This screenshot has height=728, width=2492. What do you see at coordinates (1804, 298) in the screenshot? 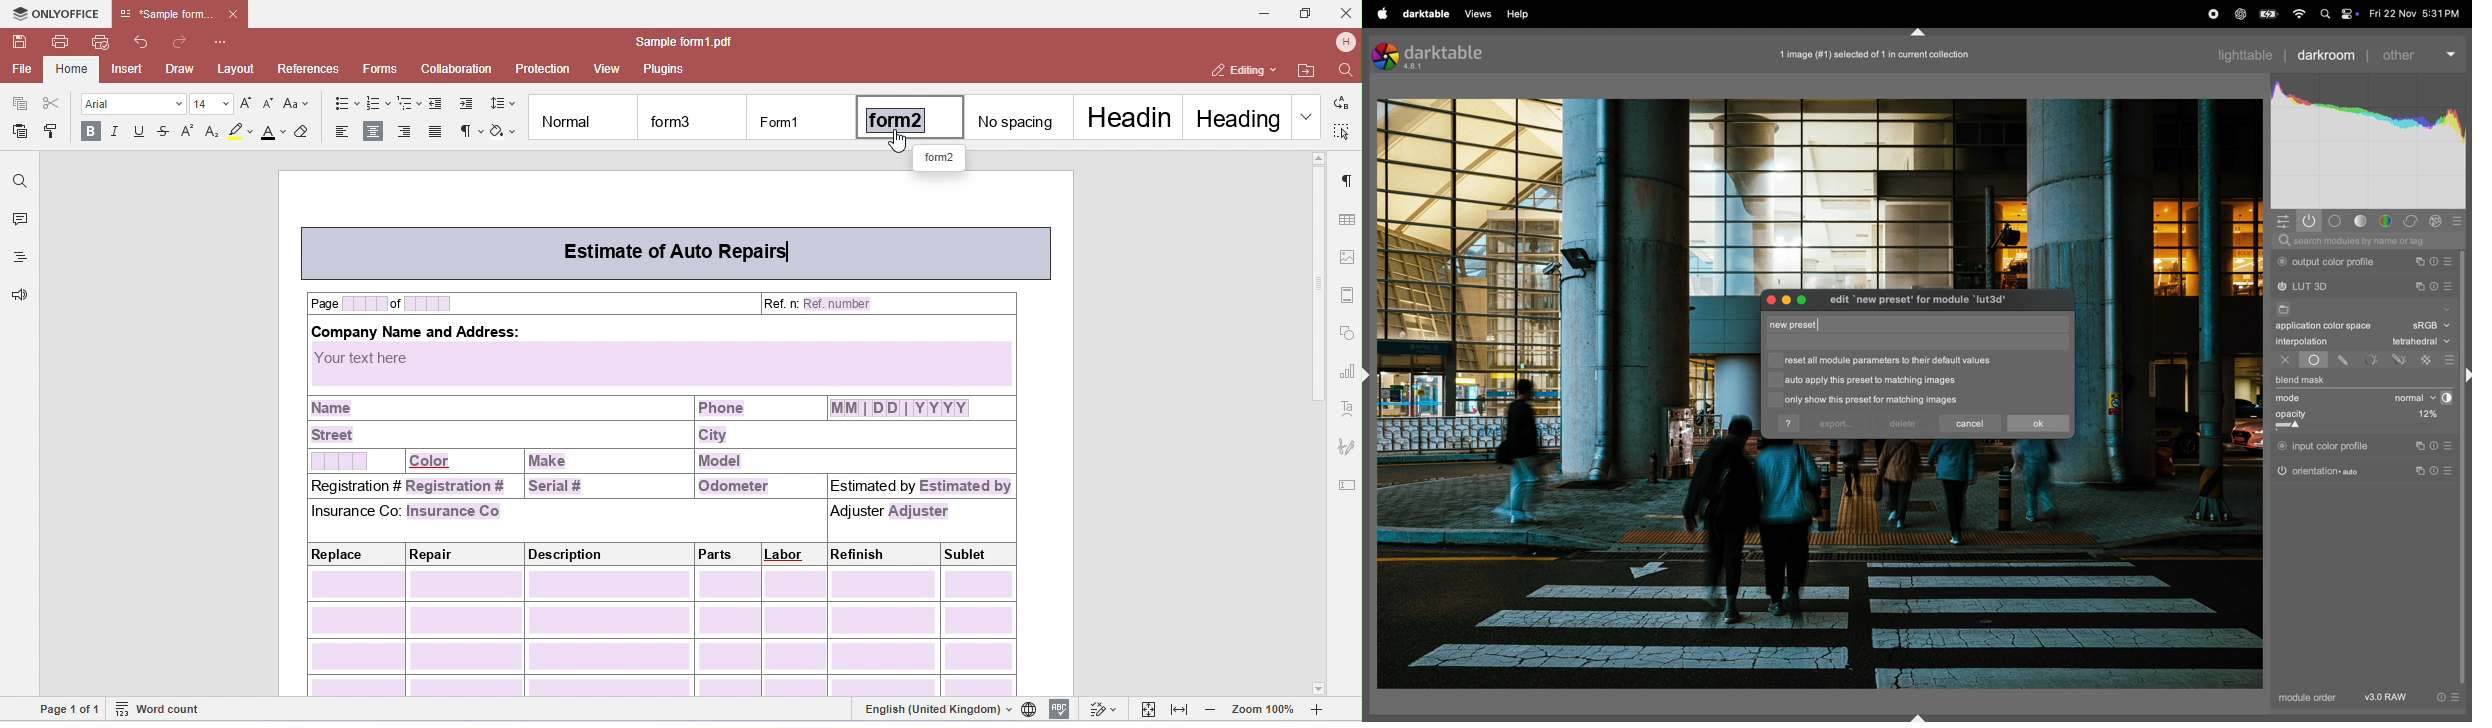
I see `maximize` at bounding box center [1804, 298].